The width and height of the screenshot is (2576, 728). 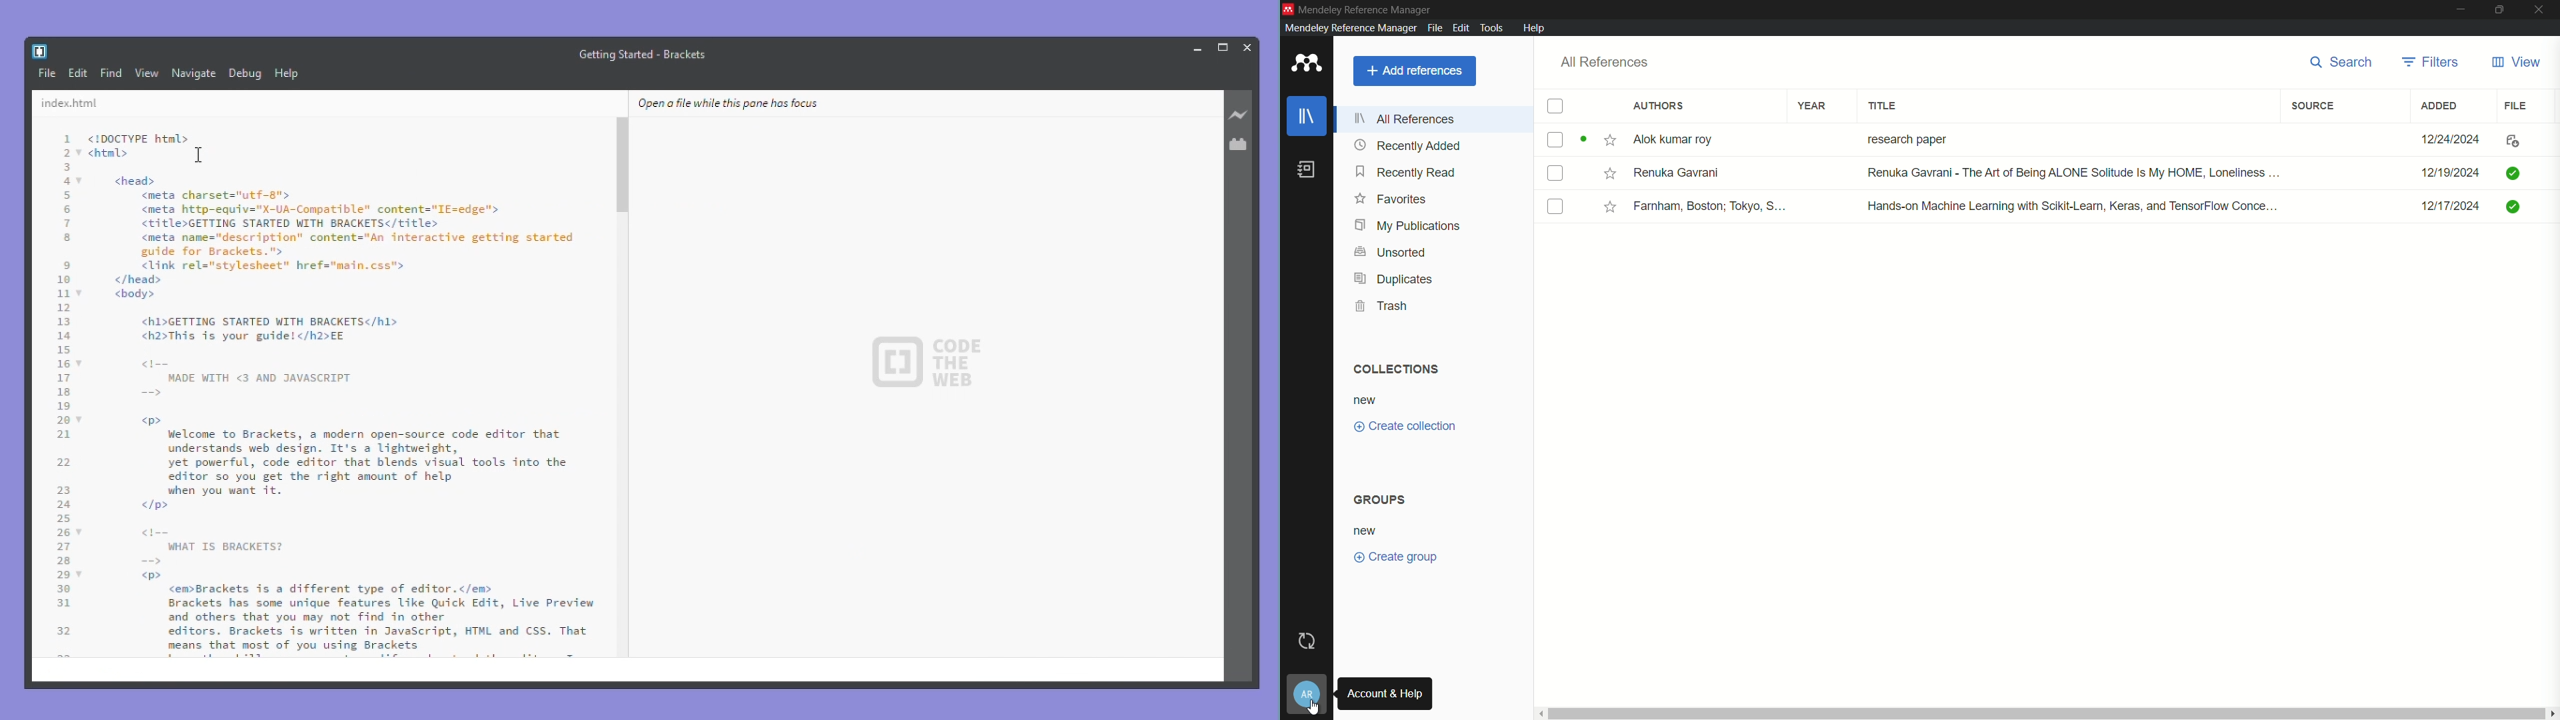 I want to click on , so click(x=1609, y=173).